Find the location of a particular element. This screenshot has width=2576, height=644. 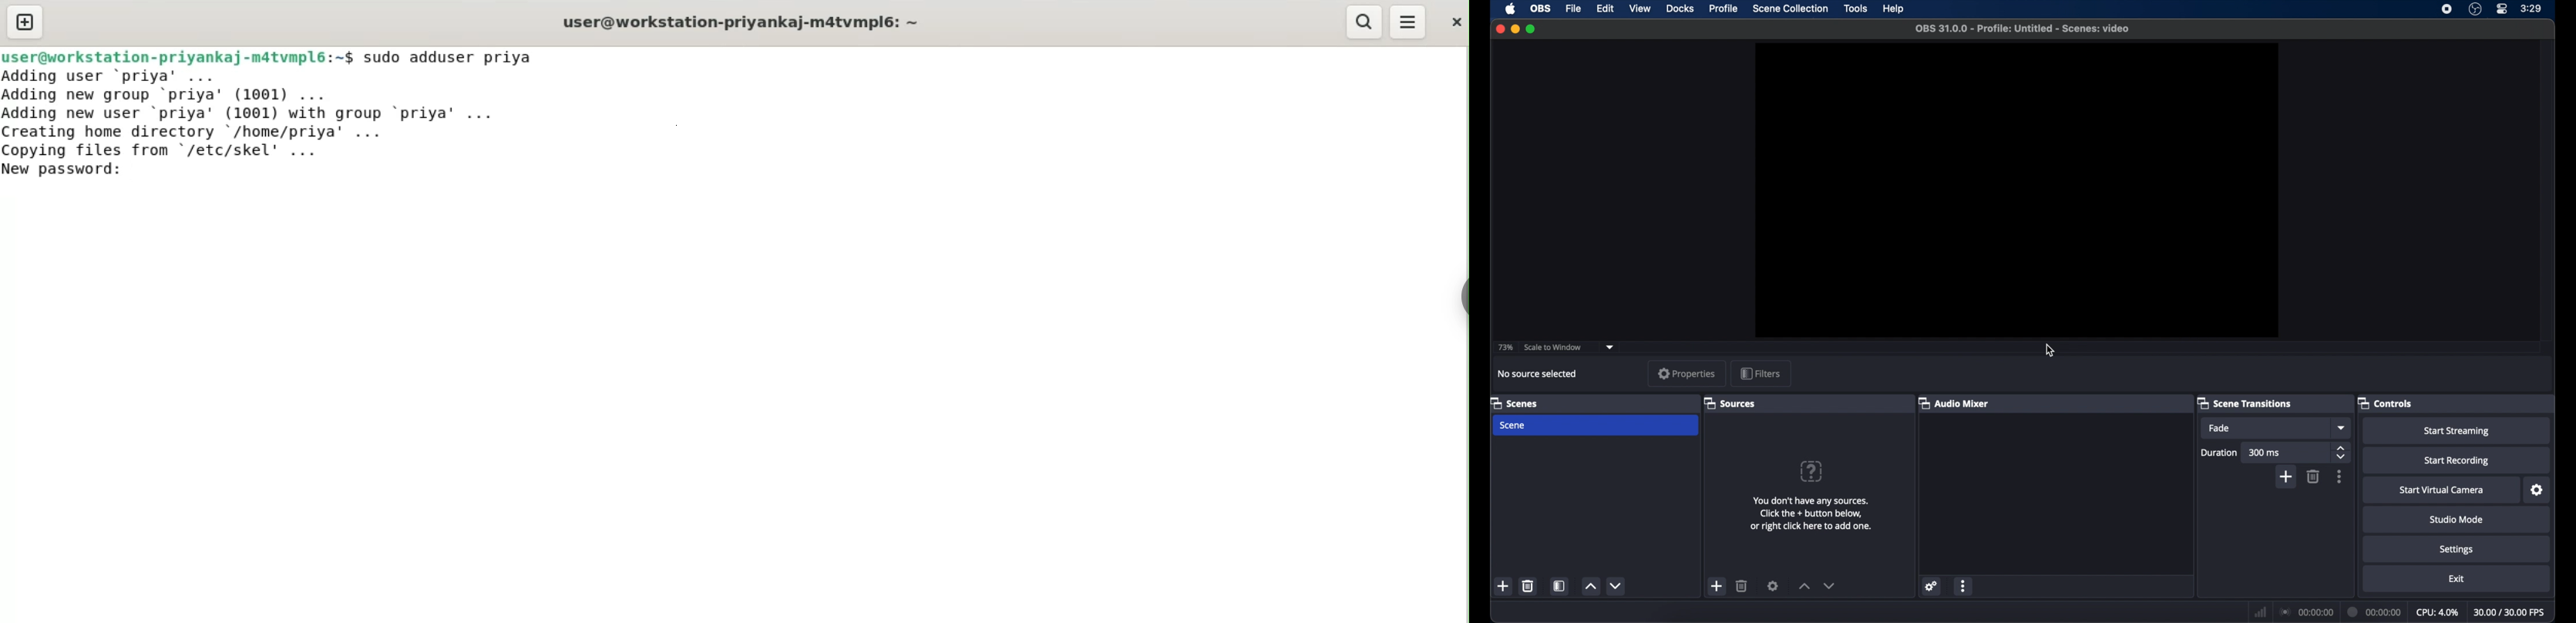

screen recorder is located at coordinates (2447, 9).